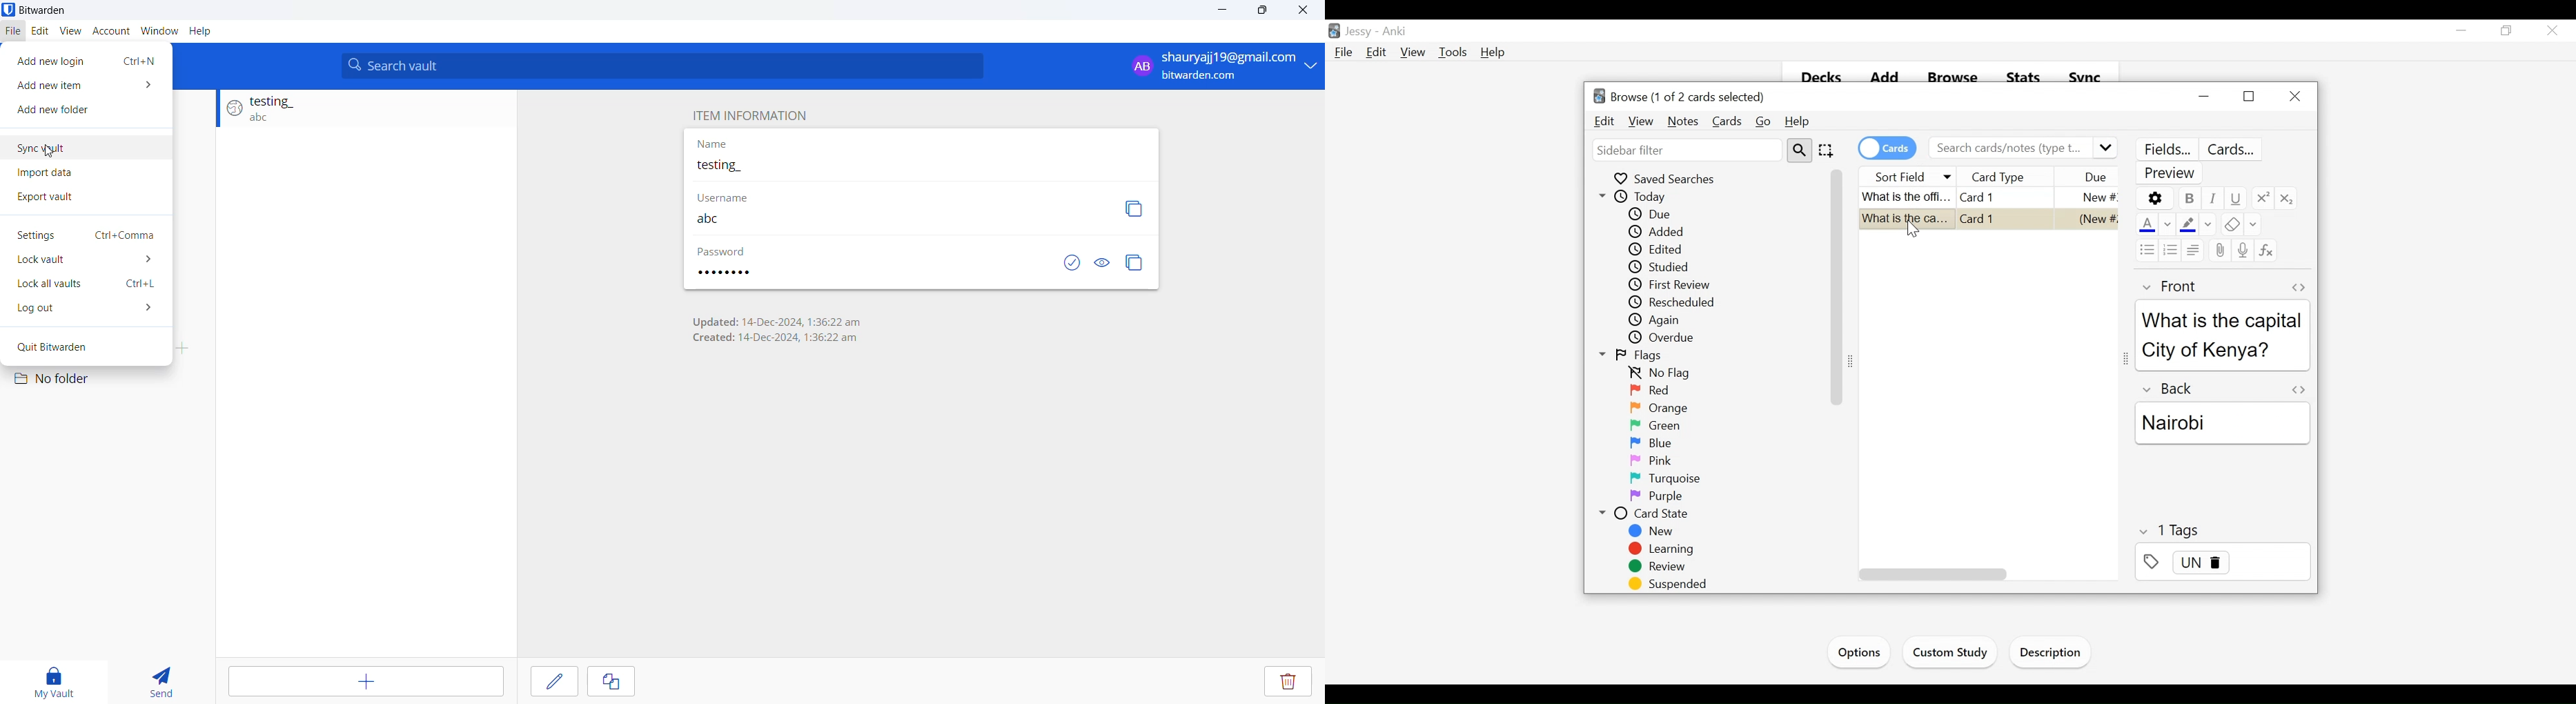 The image size is (2576, 728). What do you see at coordinates (2223, 530) in the screenshot?
I see `T` at bounding box center [2223, 530].